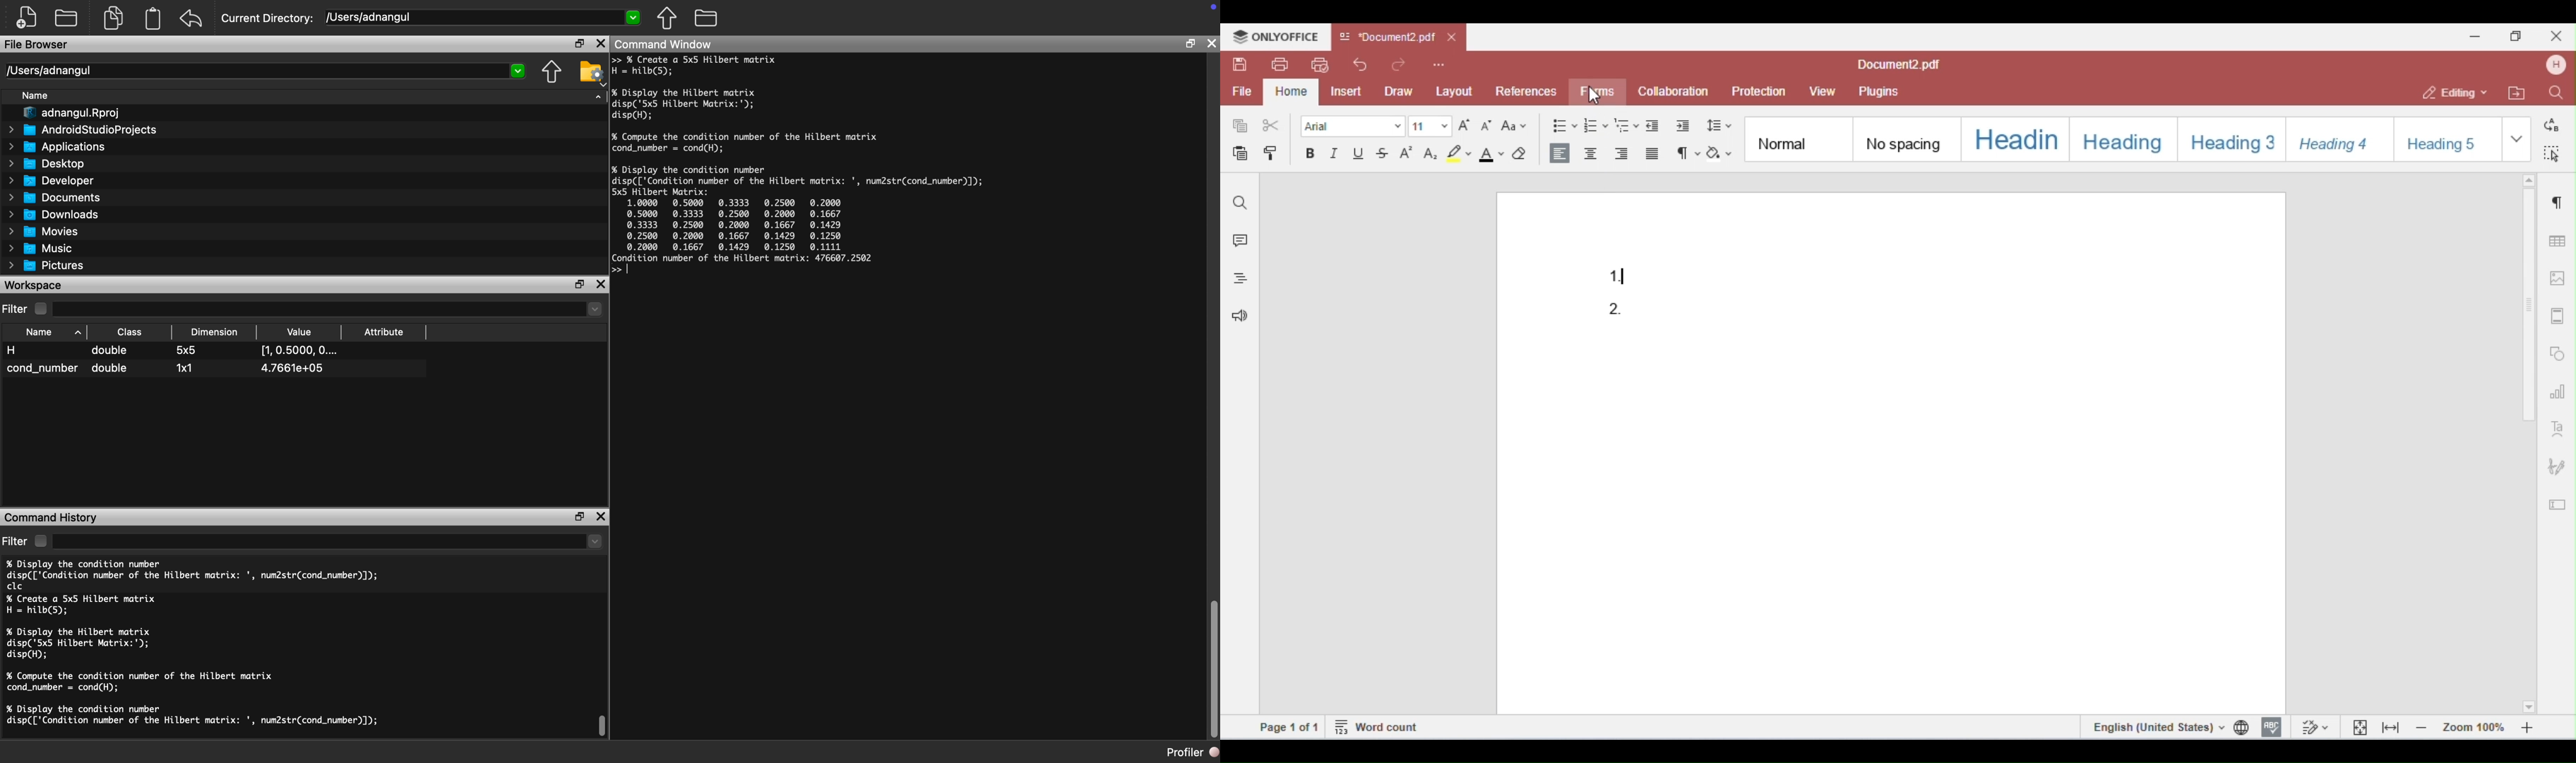 The image size is (2576, 784). I want to click on Value, so click(298, 331).